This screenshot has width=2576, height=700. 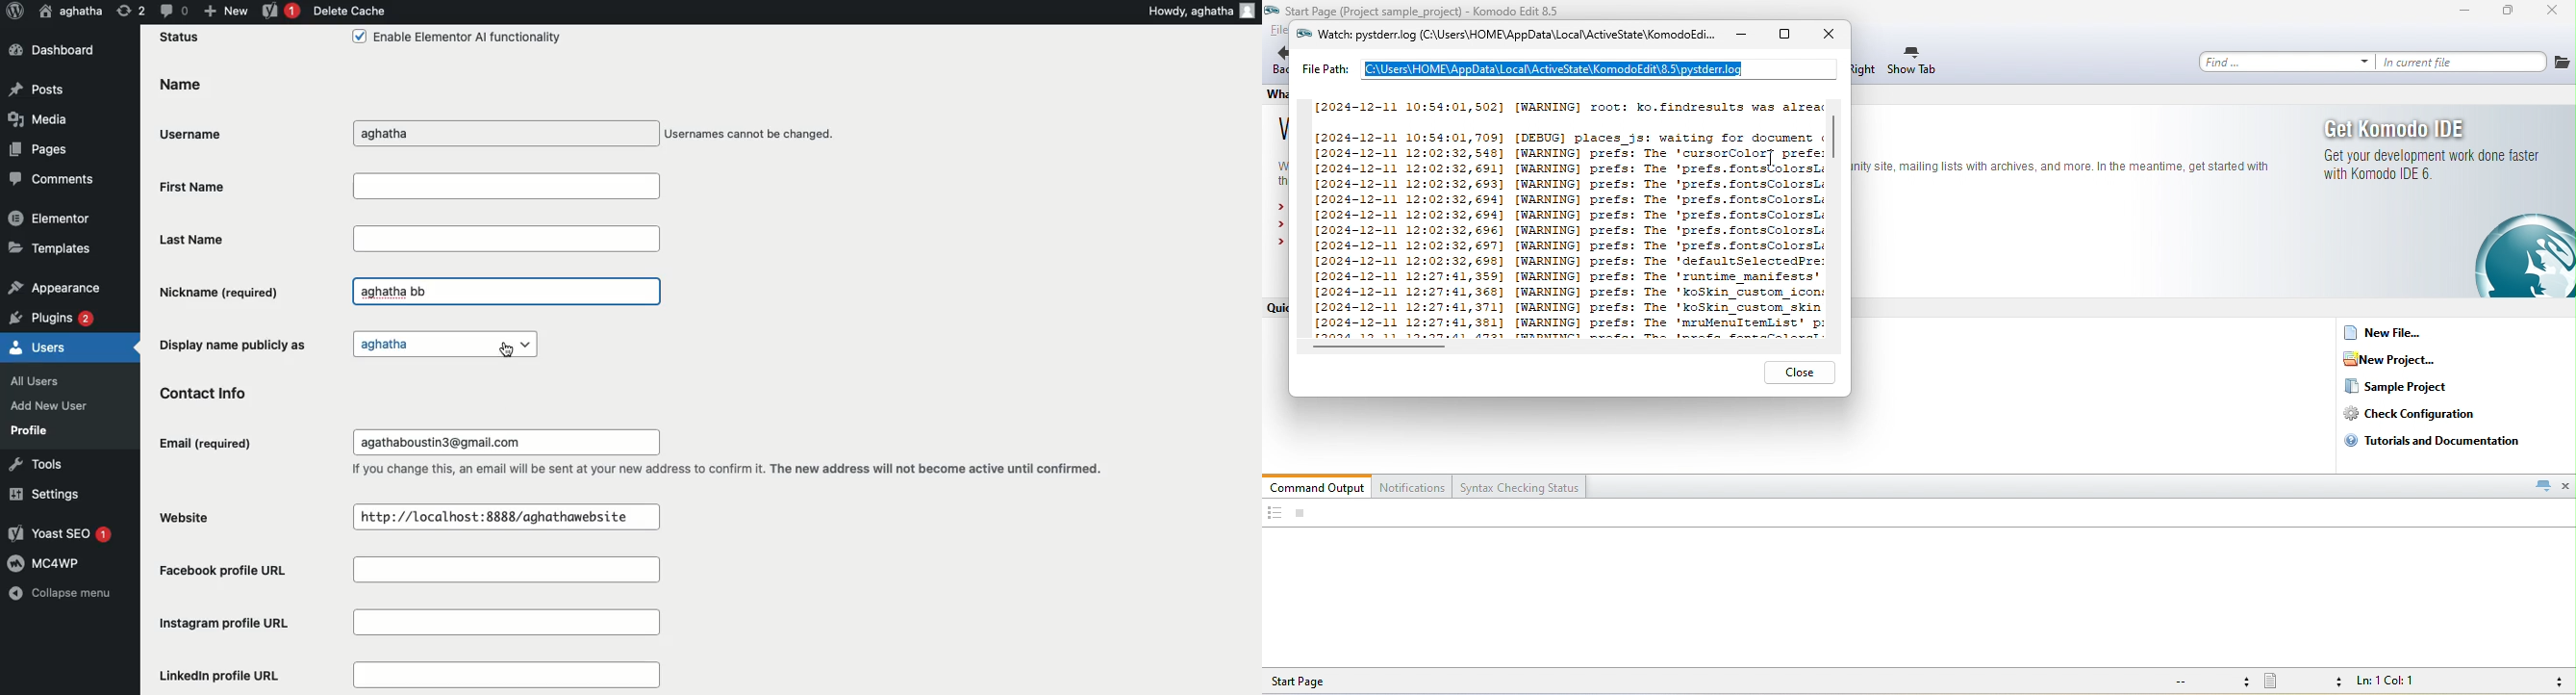 What do you see at coordinates (132, 10) in the screenshot?
I see `Revision` at bounding box center [132, 10].